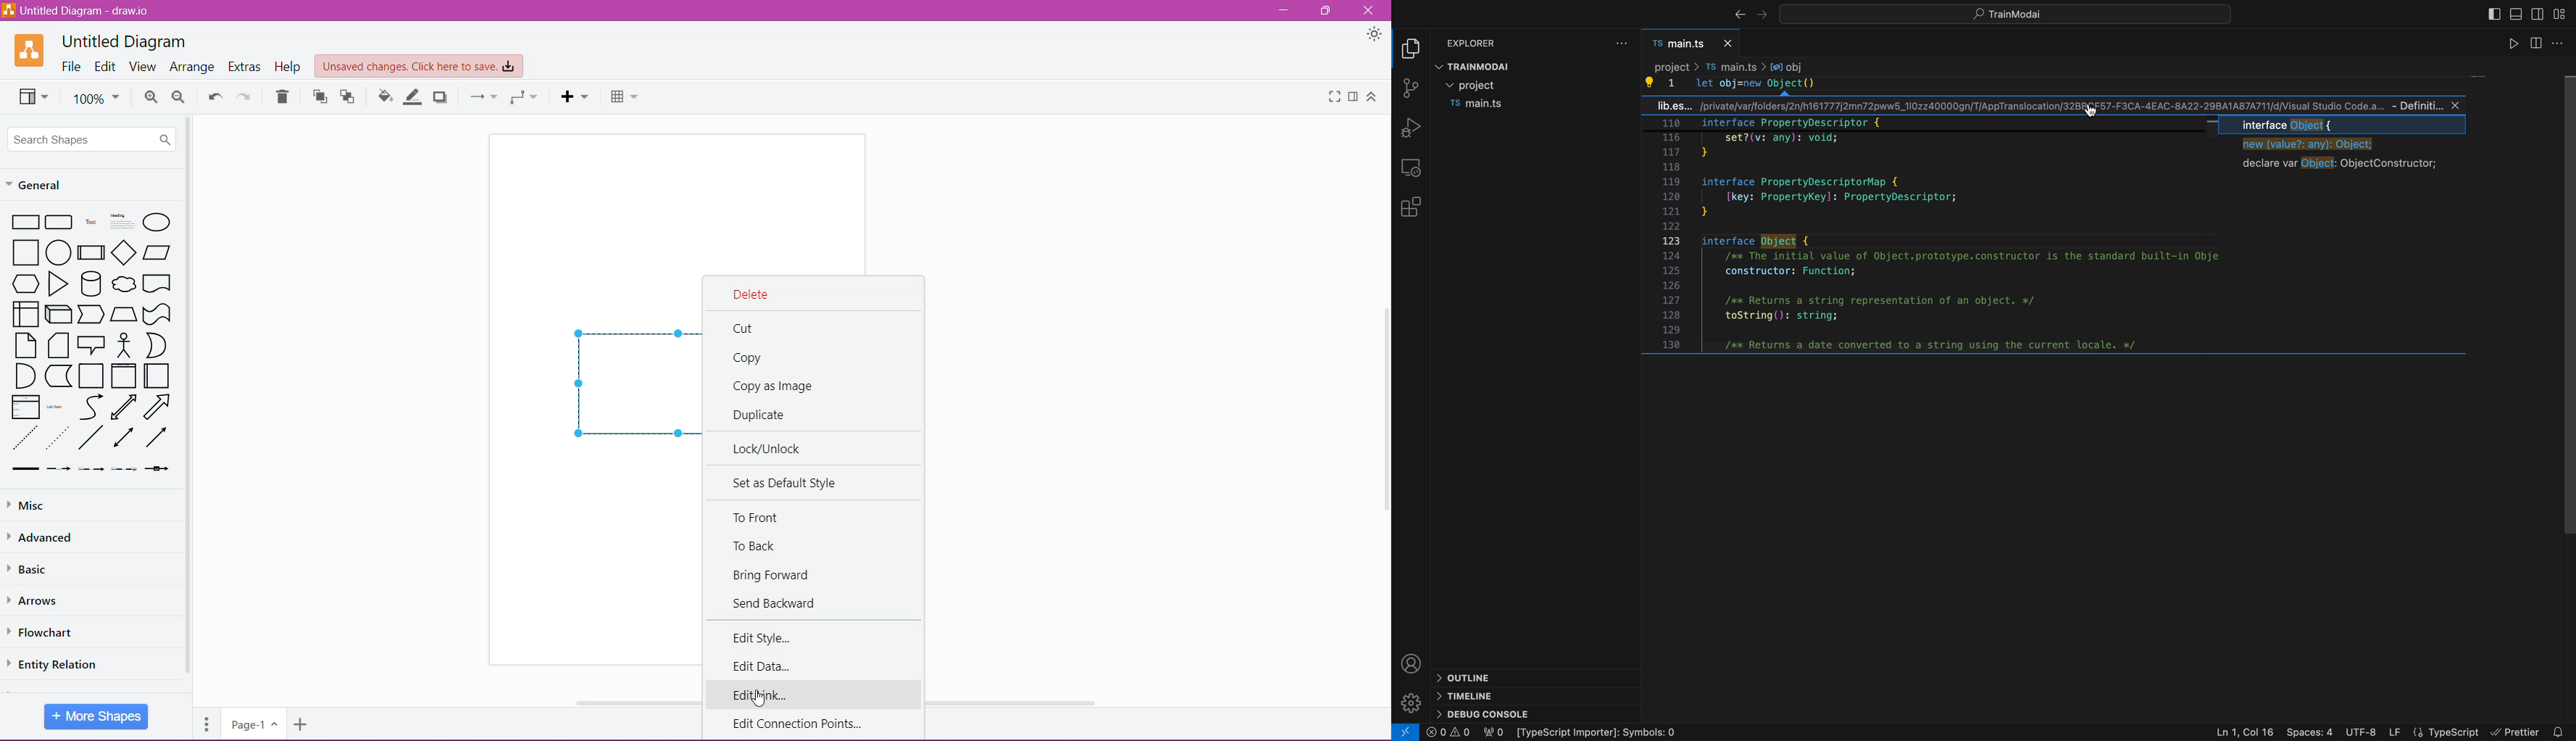 This screenshot has width=2576, height=756. I want to click on Typescript, so click(2447, 731).